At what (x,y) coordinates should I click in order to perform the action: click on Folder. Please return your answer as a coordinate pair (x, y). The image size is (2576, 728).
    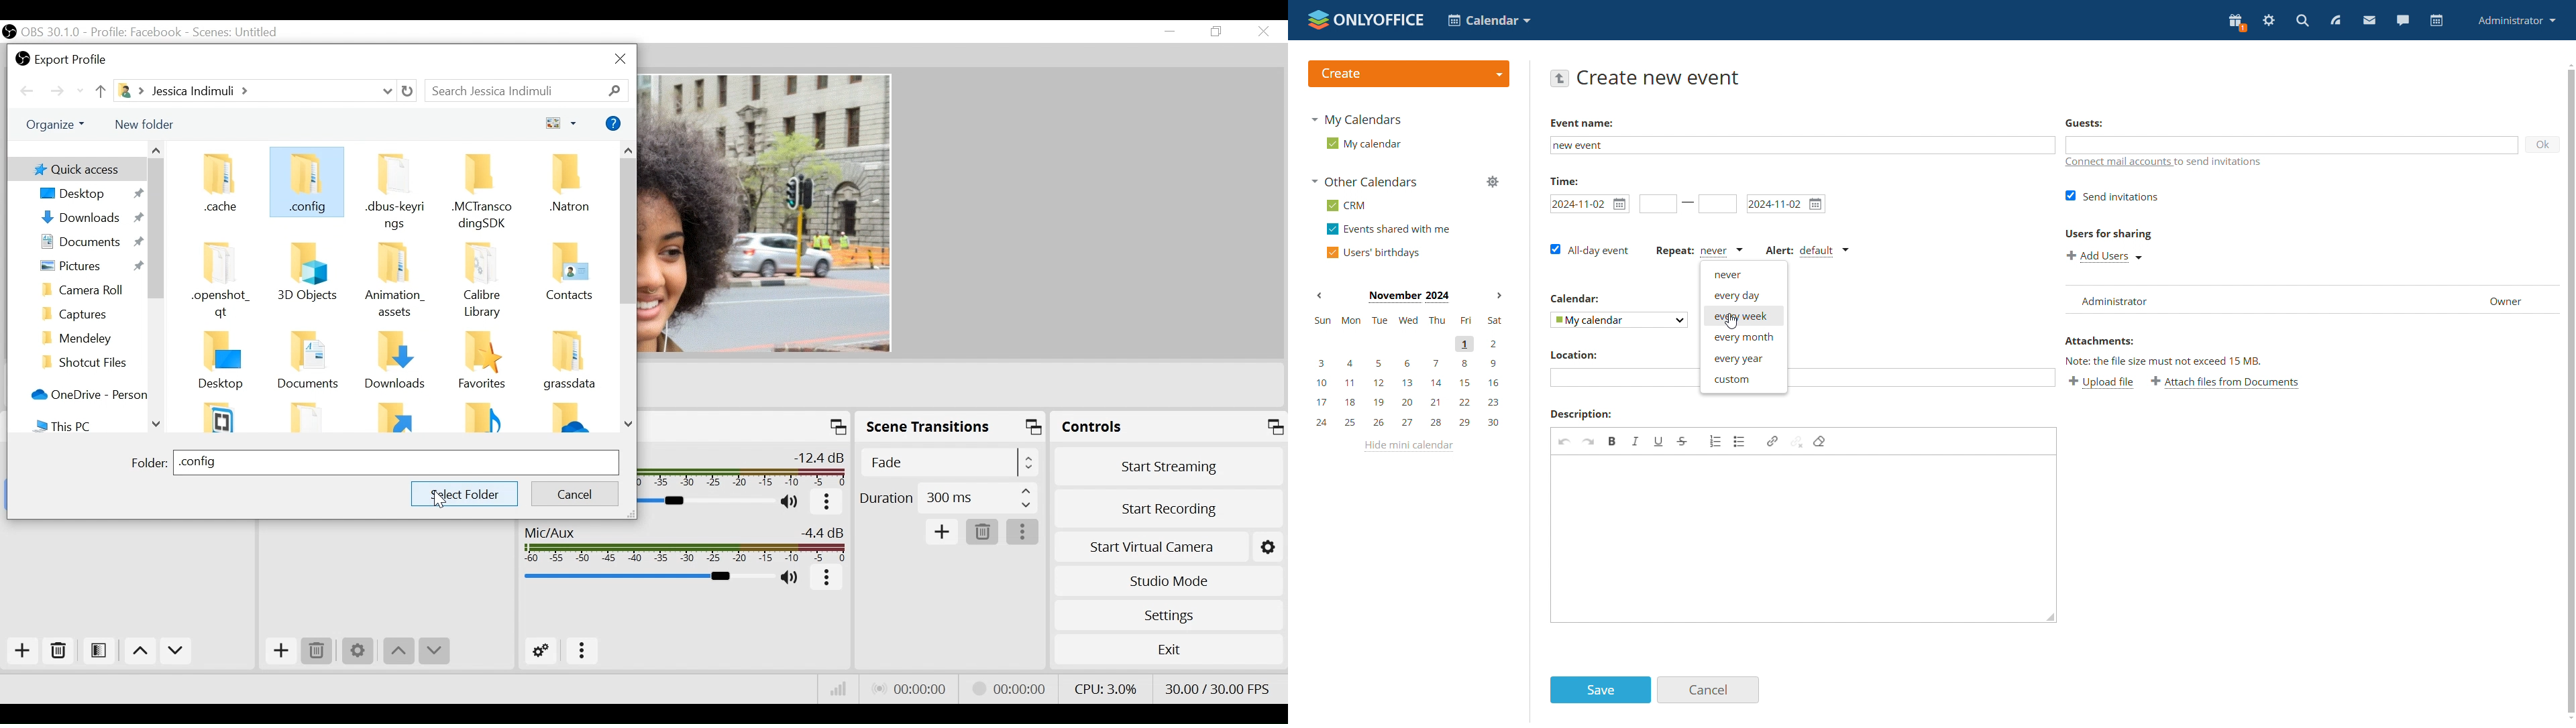
    Looking at the image, I should click on (305, 184).